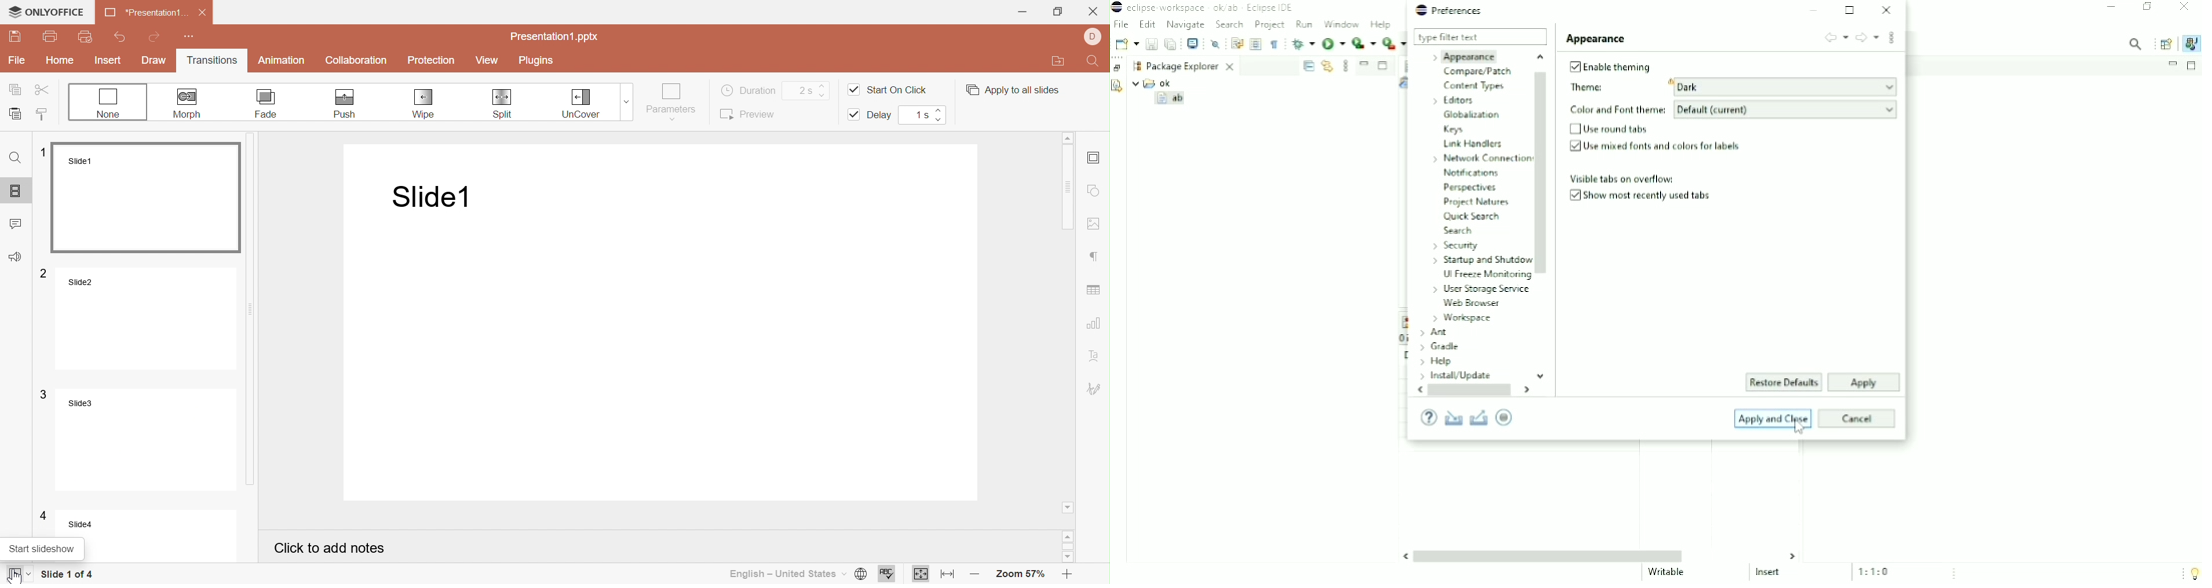 This screenshot has height=588, width=2212. Describe the element at coordinates (44, 115) in the screenshot. I see `Copy style` at that location.